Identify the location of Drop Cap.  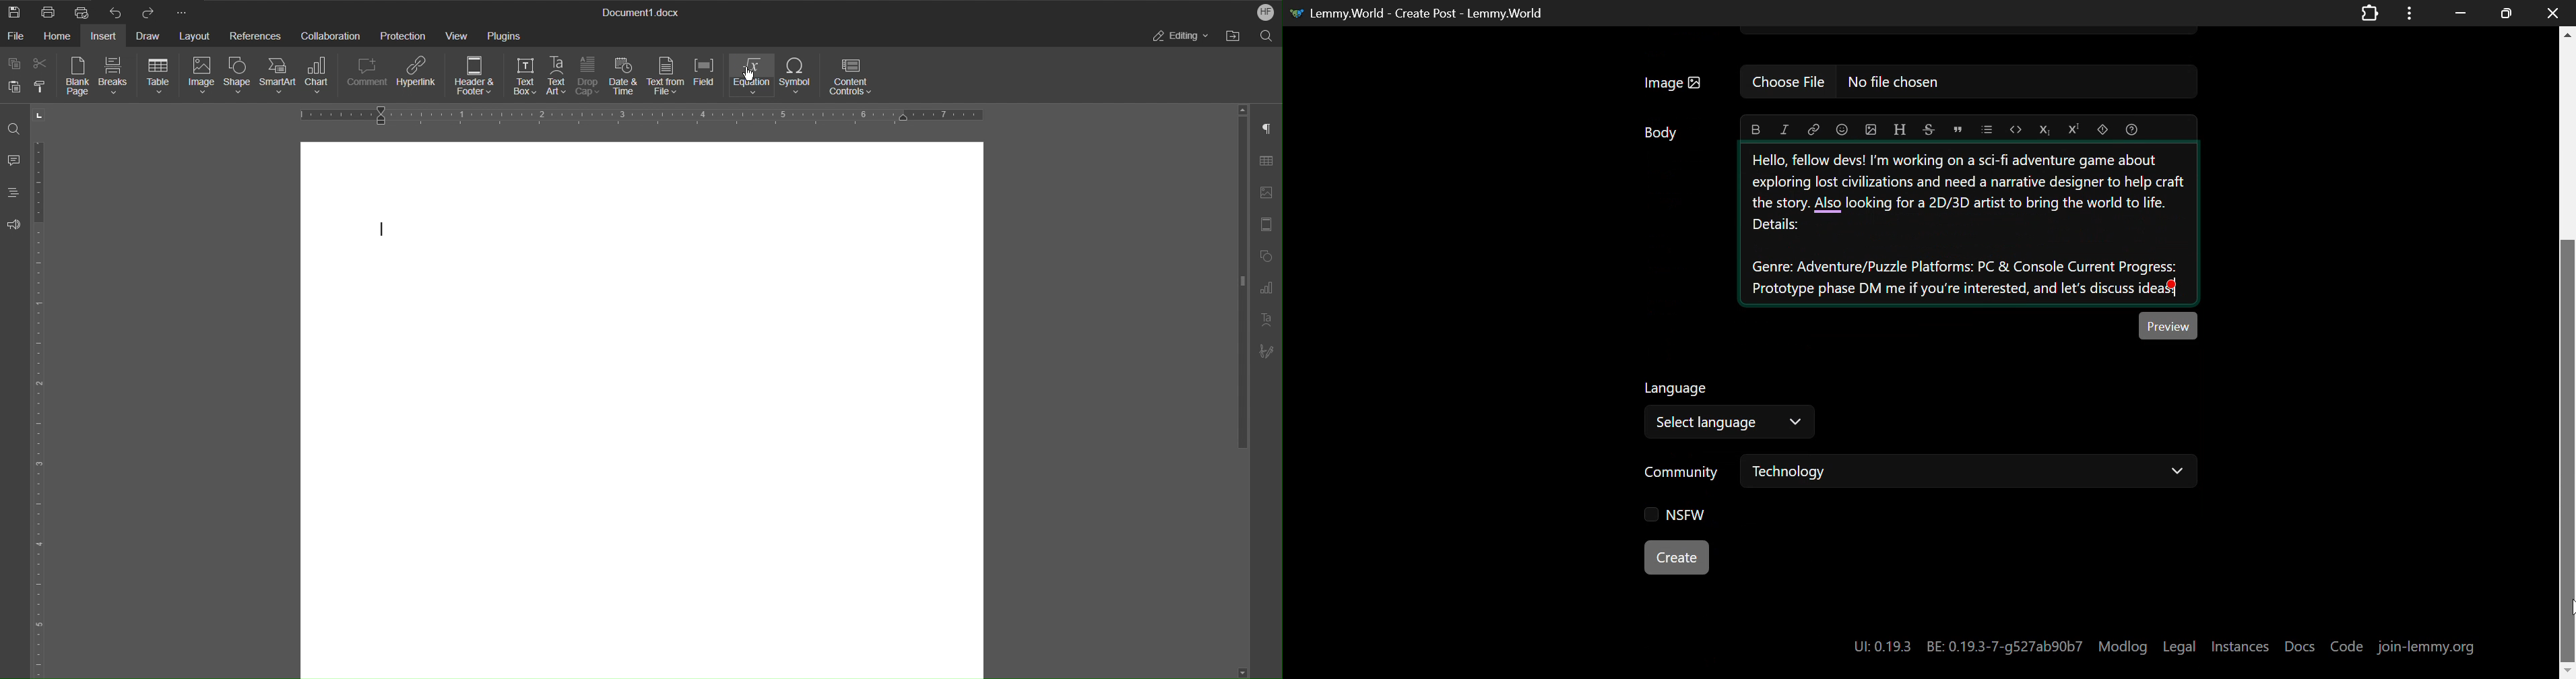
(590, 78).